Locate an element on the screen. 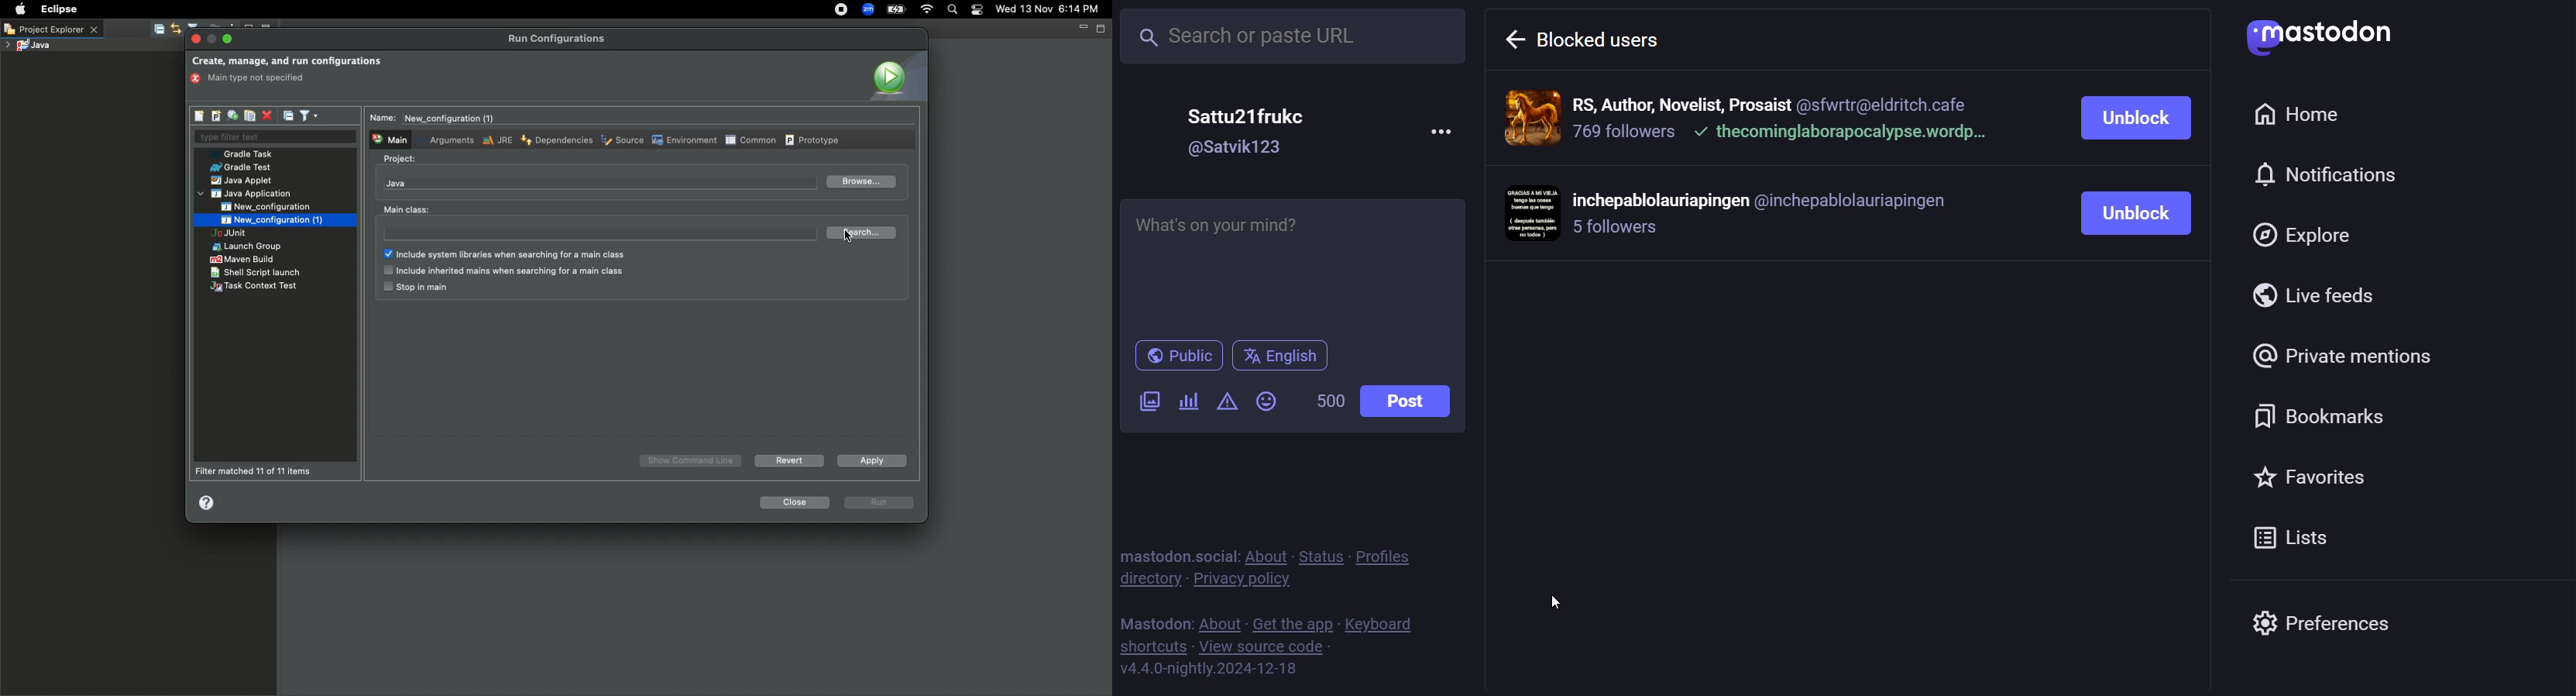 The image size is (2576, 700). back is located at coordinates (1515, 40).